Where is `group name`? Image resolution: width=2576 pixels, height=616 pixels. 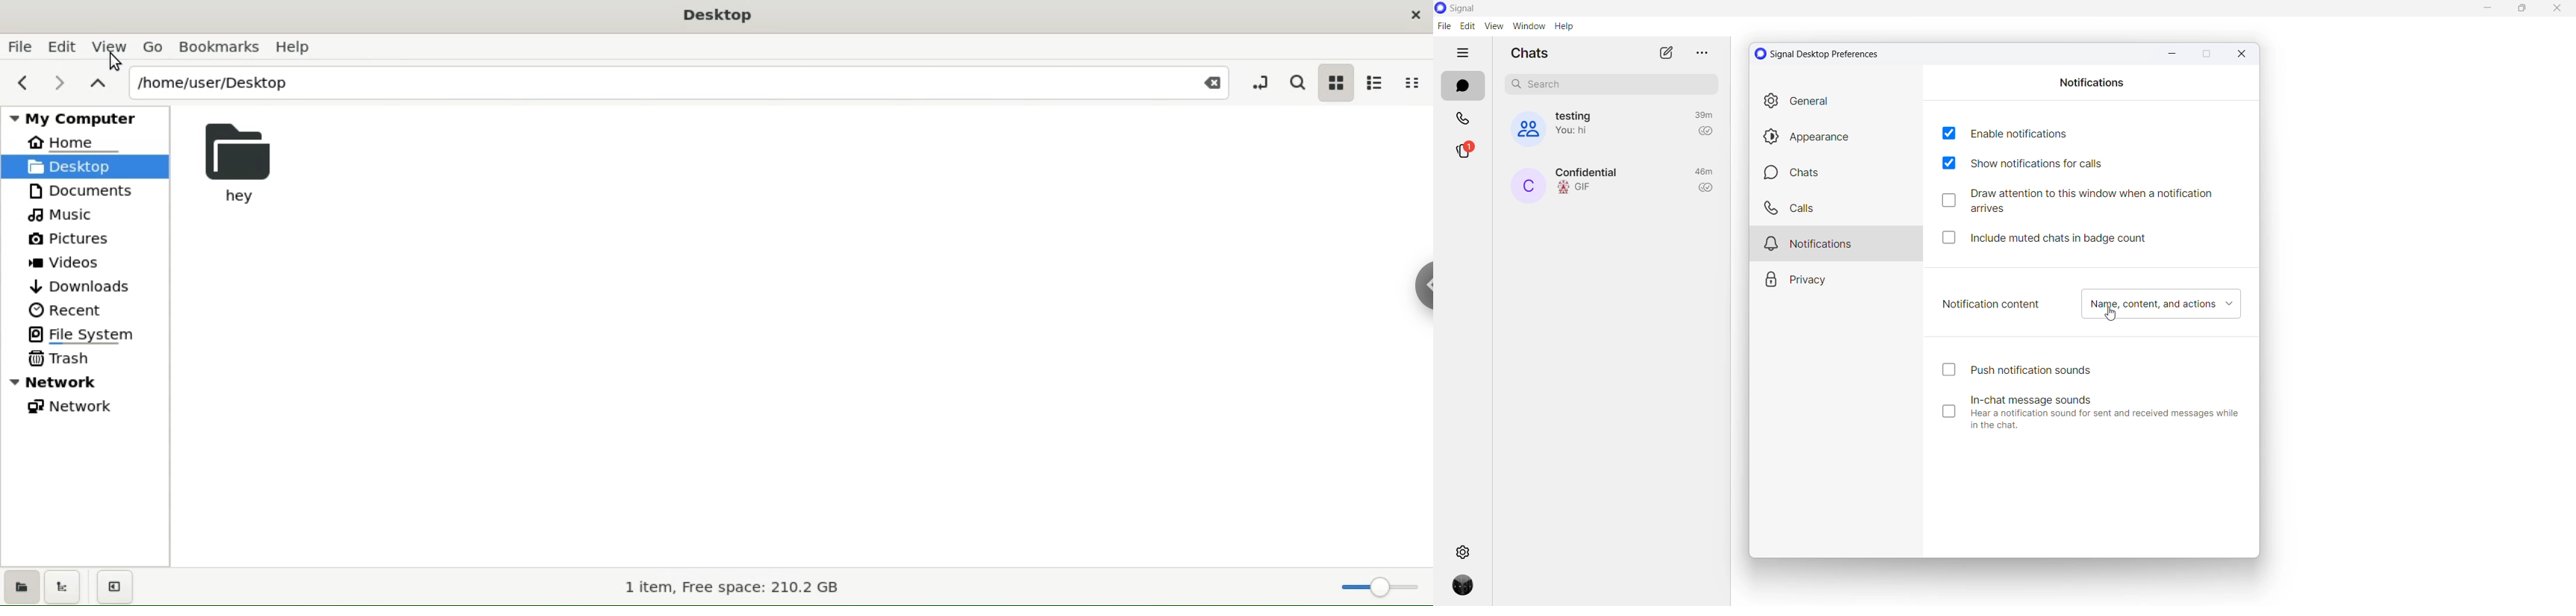 group name is located at coordinates (1577, 115).